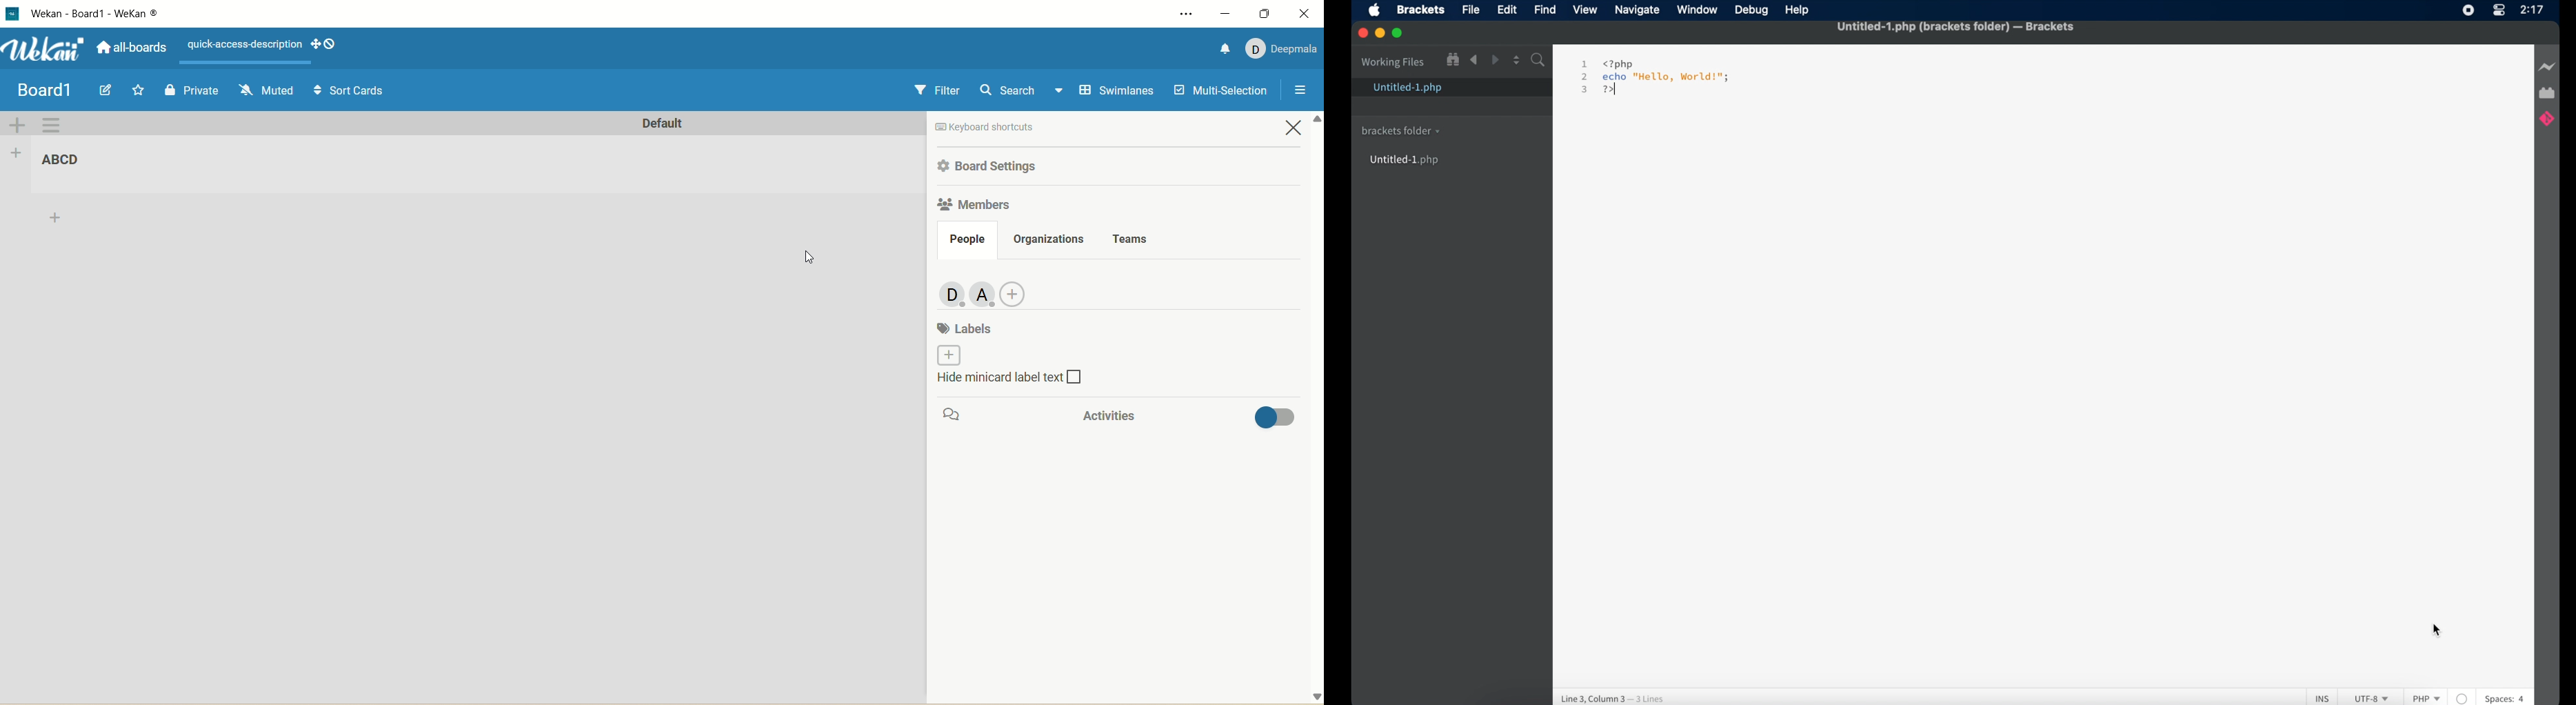  What do you see at coordinates (1546, 10) in the screenshot?
I see `find` at bounding box center [1546, 10].